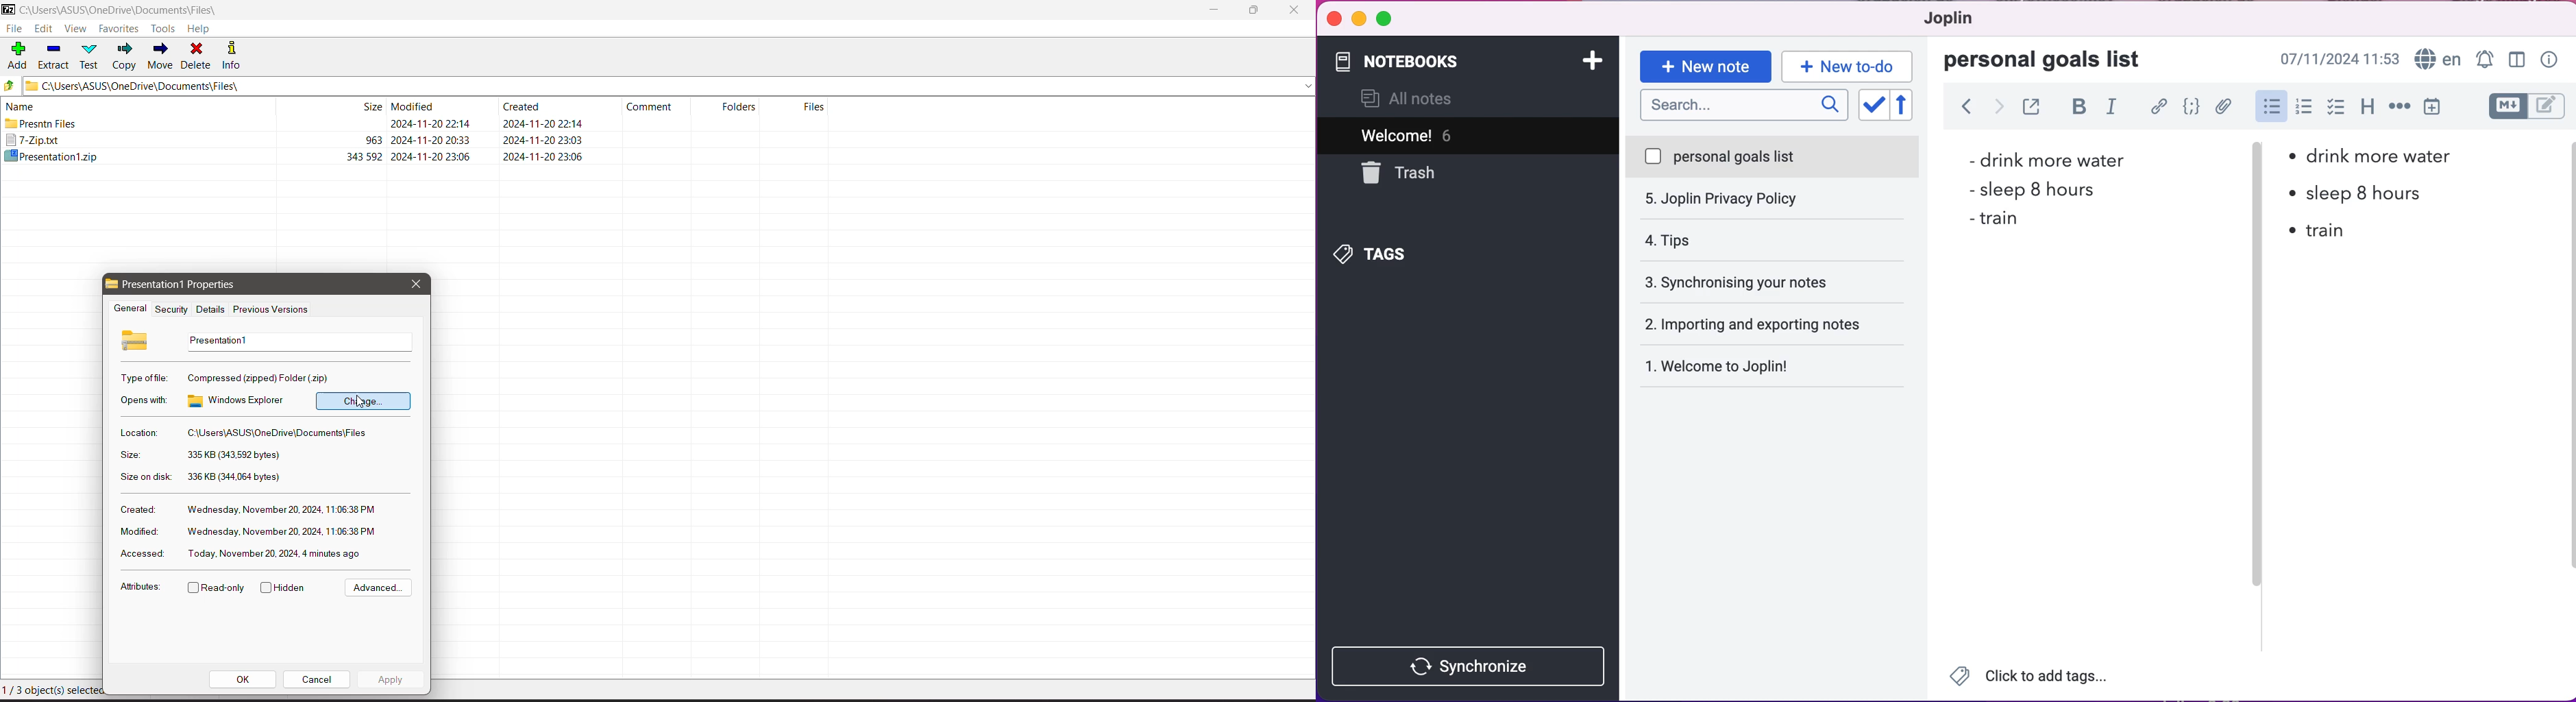  What do you see at coordinates (1773, 240) in the screenshot?
I see `synchronising your notes` at bounding box center [1773, 240].